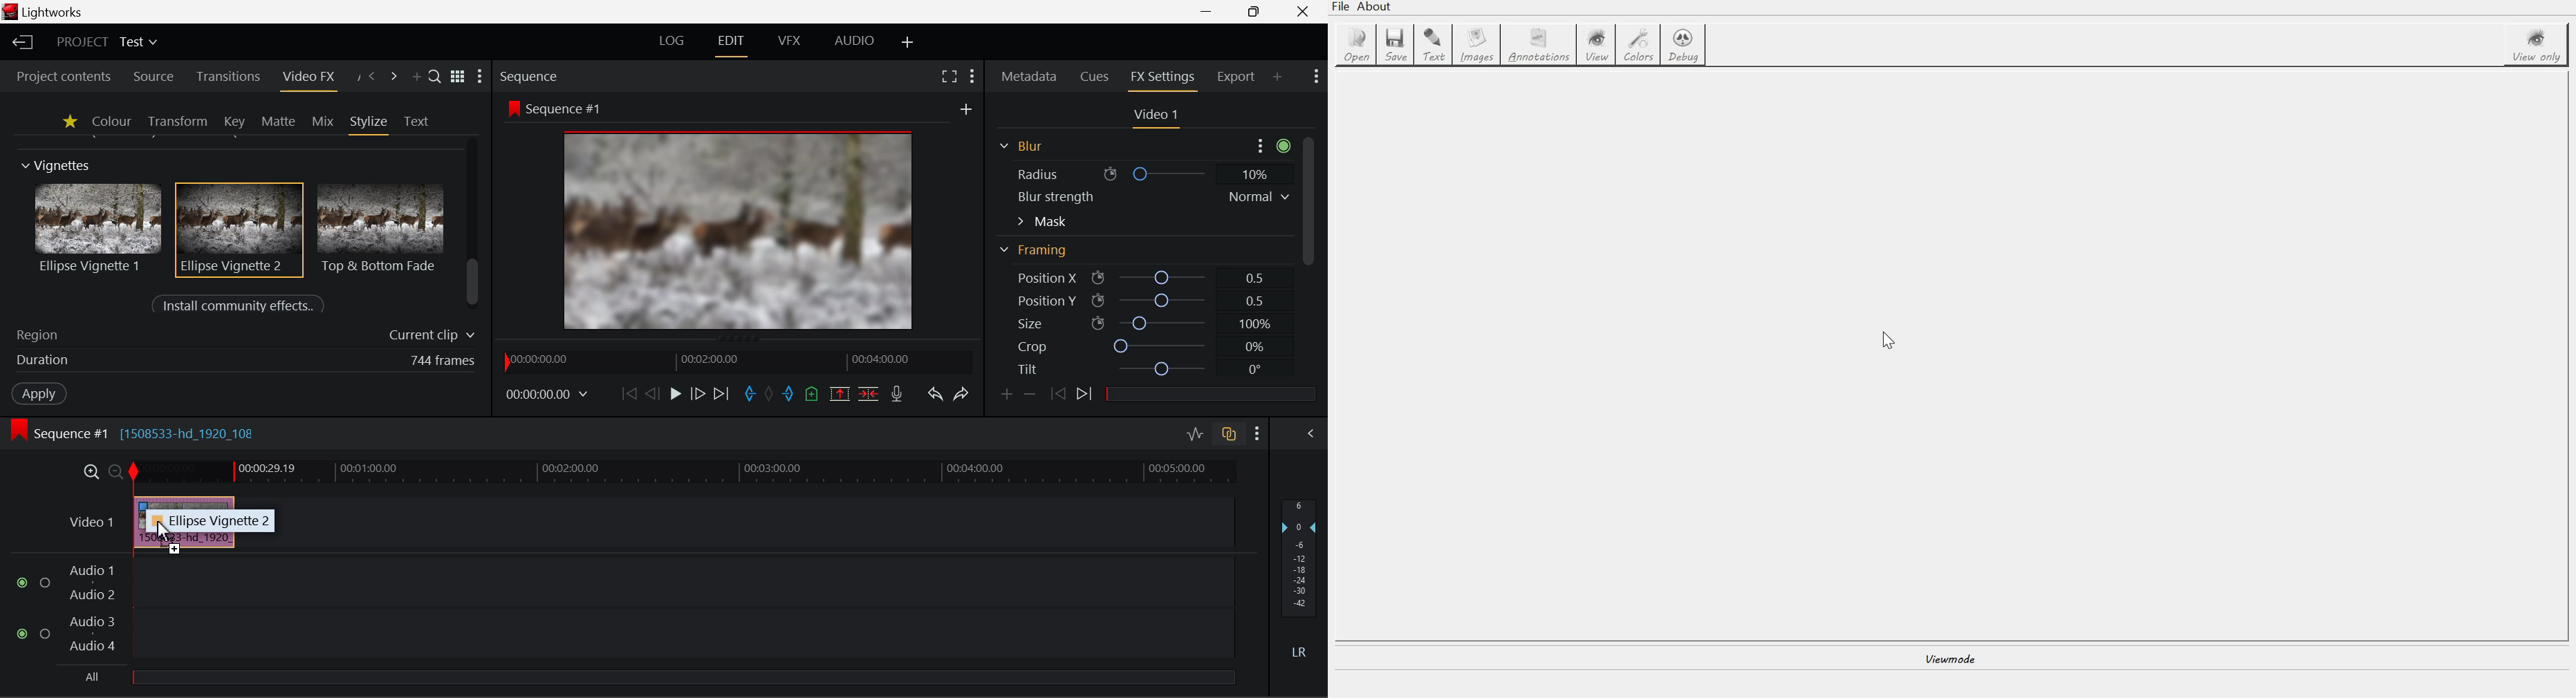 This screenshot has height=700, width=2576. What do you see at coordinates (418, 120) in the screenshot?
I see `Text Panel Open` at bounding box center [418, 120].